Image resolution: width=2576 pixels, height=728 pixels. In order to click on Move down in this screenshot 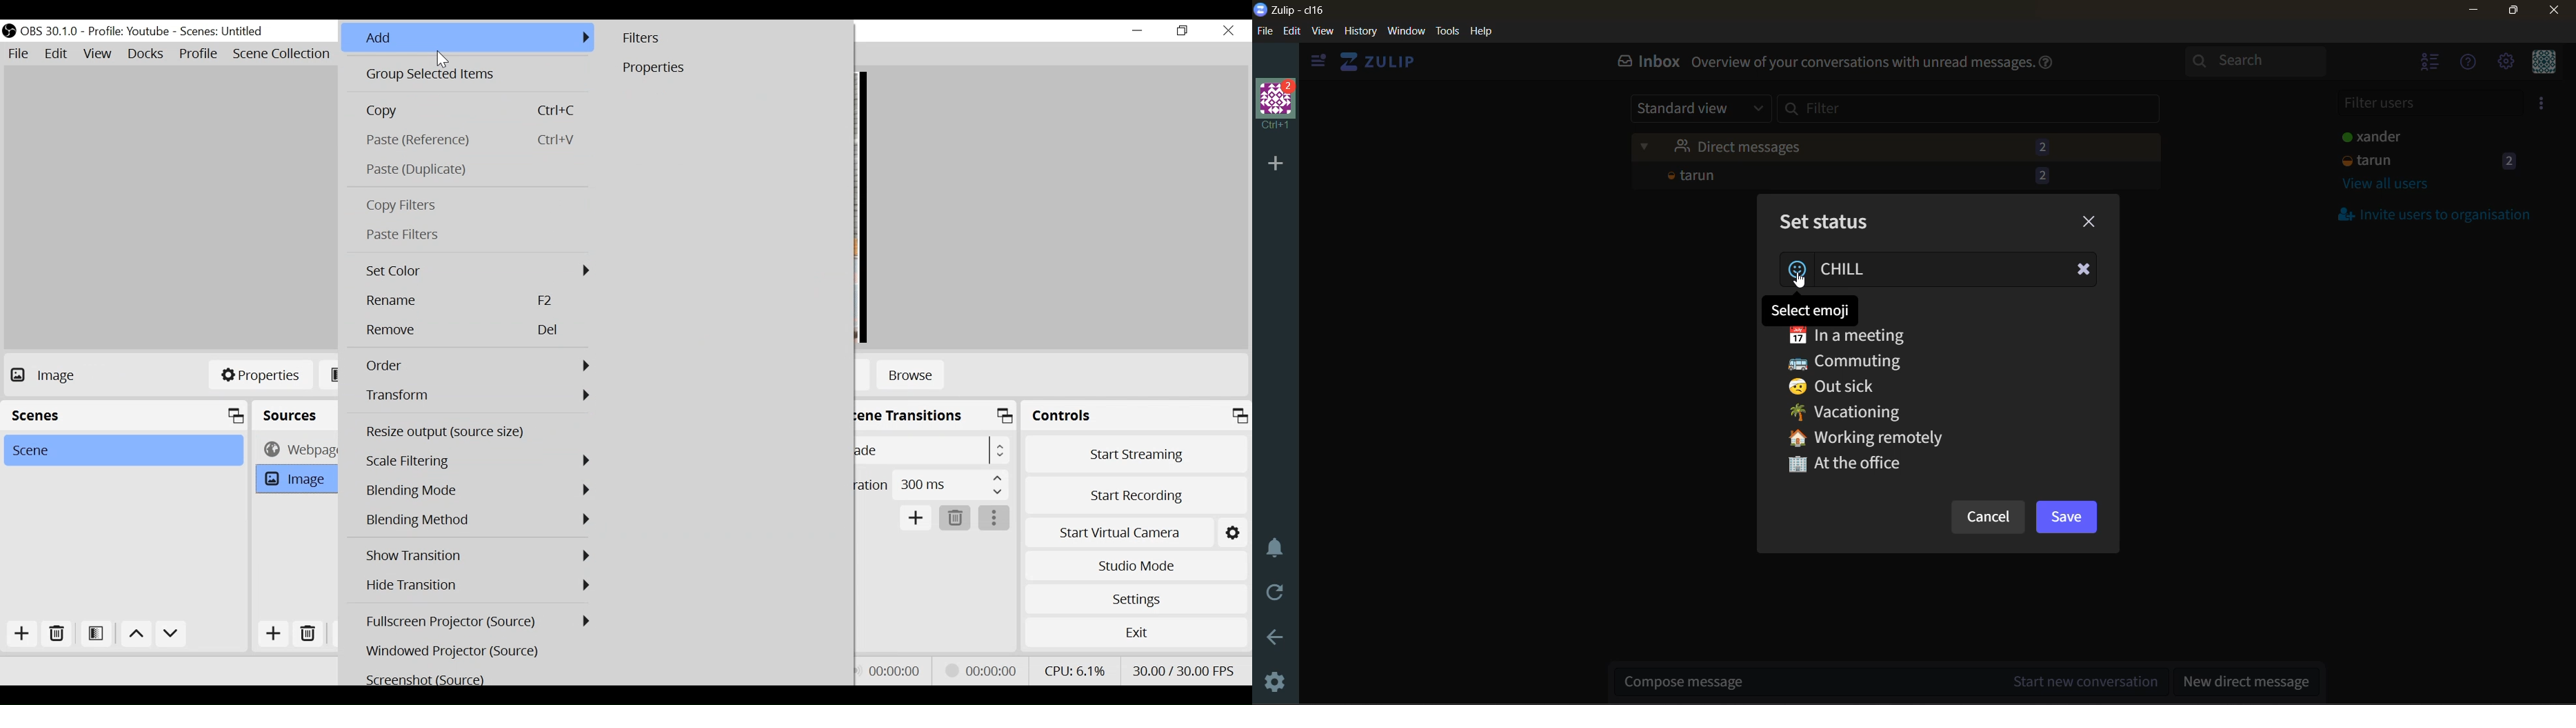, I will do `click(172, 635)`.